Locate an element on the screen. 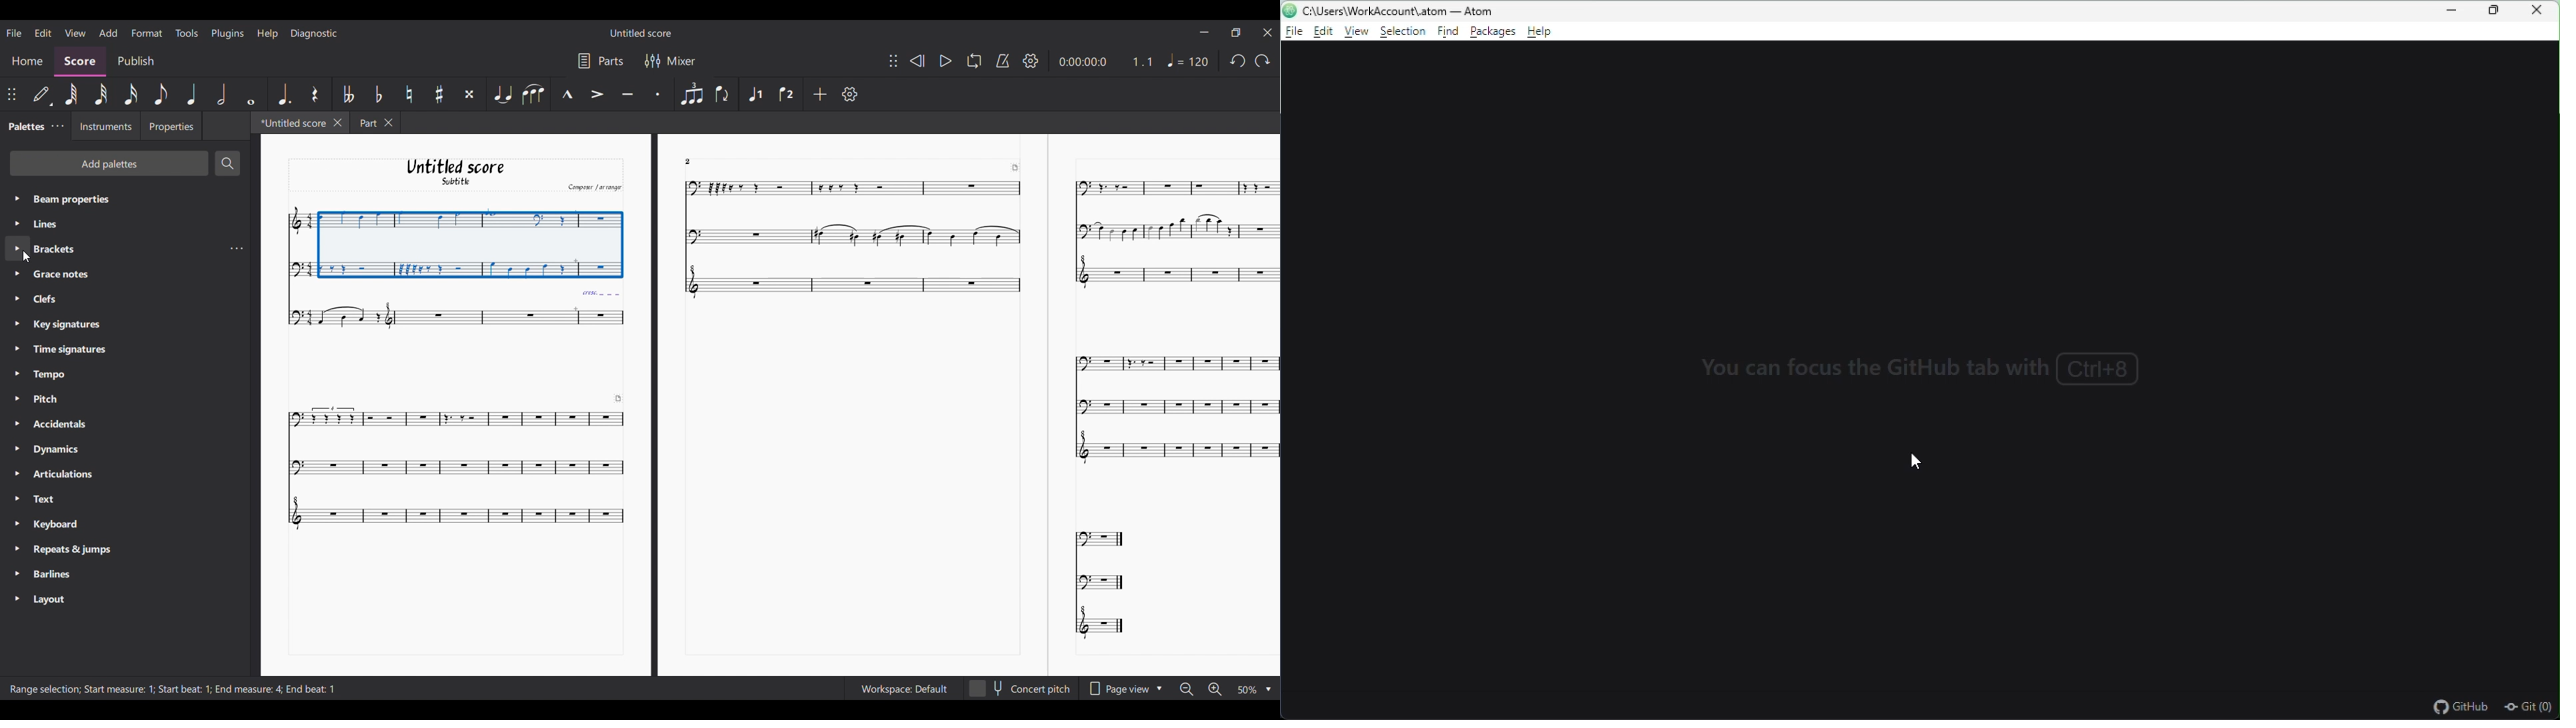 This screenshot has height=728, width=2576. Voice 2 is located at coordinates (785, 94).